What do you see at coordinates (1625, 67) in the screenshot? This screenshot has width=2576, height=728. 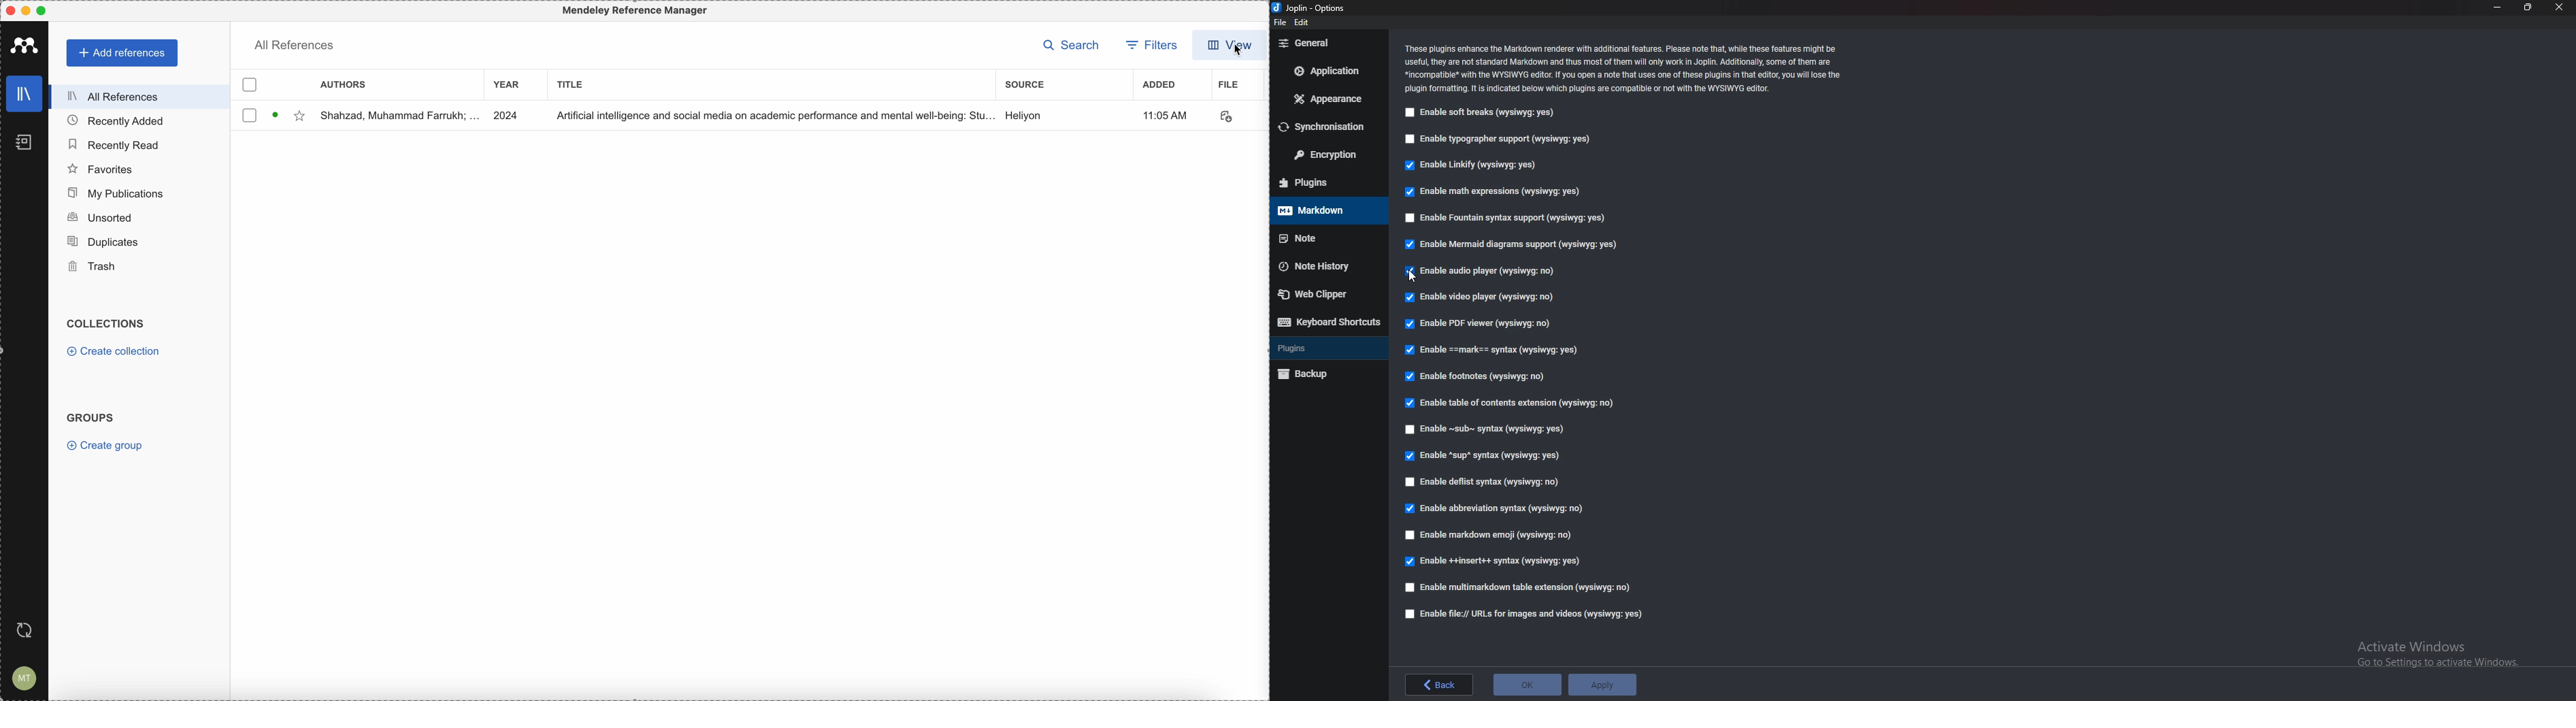 I see `Info` at bounding box center [1625, 67].